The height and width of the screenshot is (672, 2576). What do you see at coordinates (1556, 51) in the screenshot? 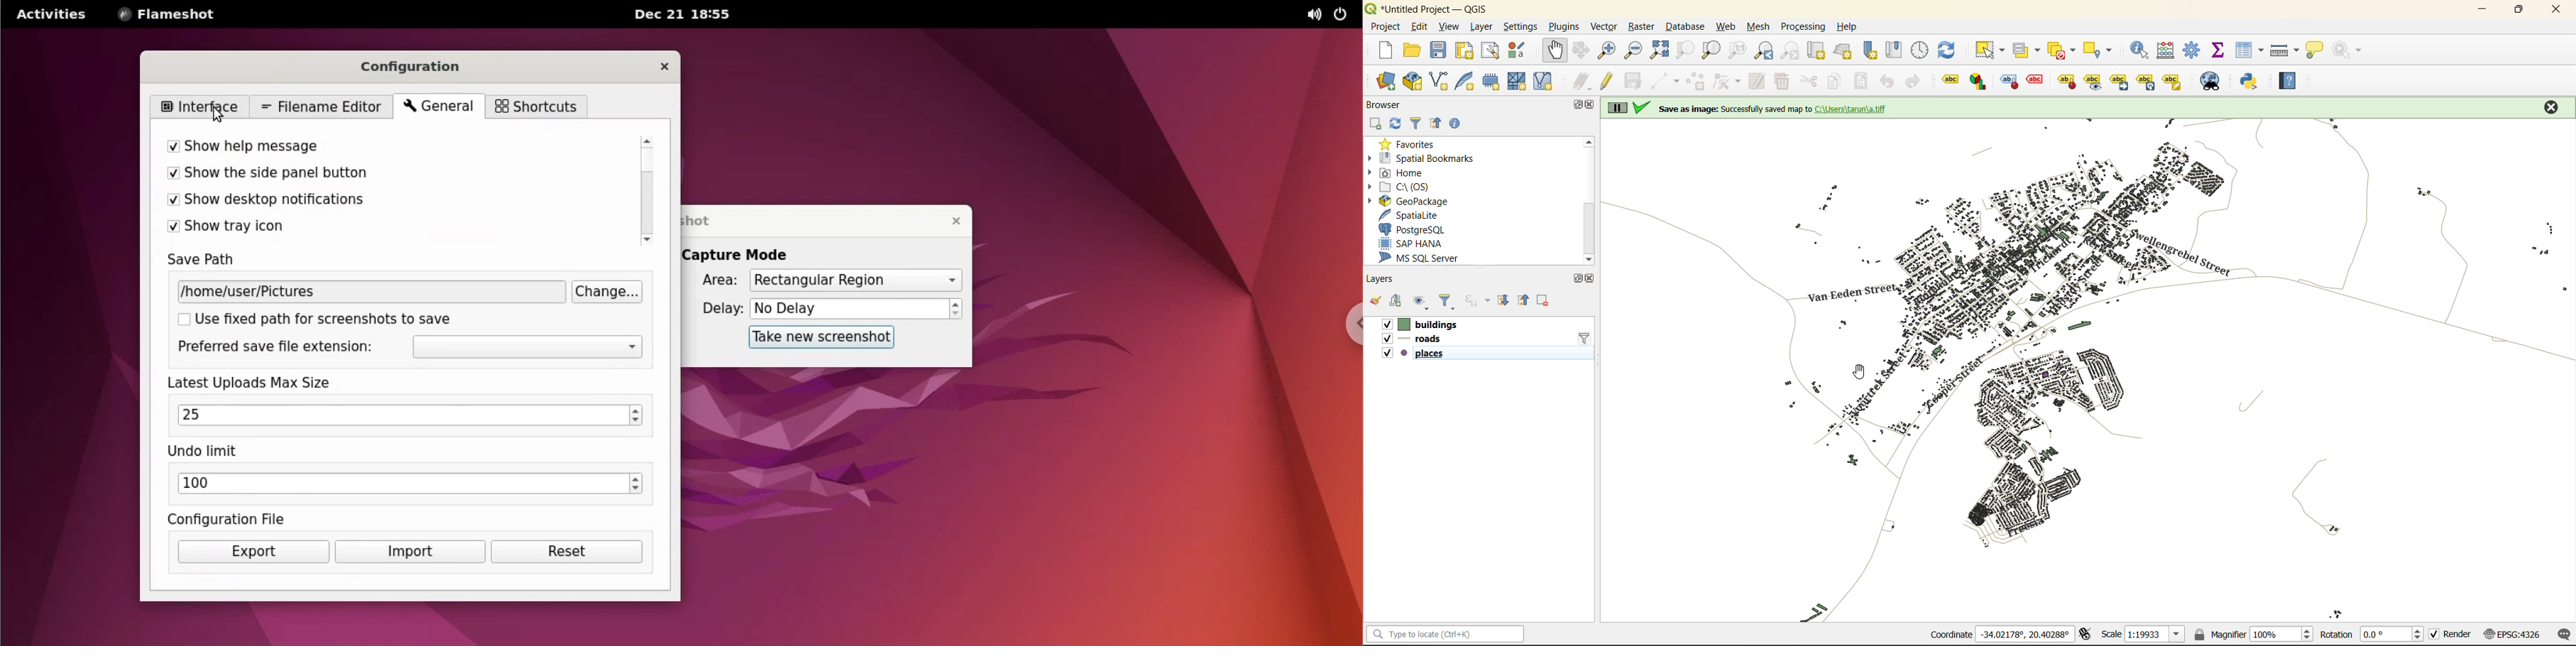
I see `pan map` at bounding box center [1556, 51].